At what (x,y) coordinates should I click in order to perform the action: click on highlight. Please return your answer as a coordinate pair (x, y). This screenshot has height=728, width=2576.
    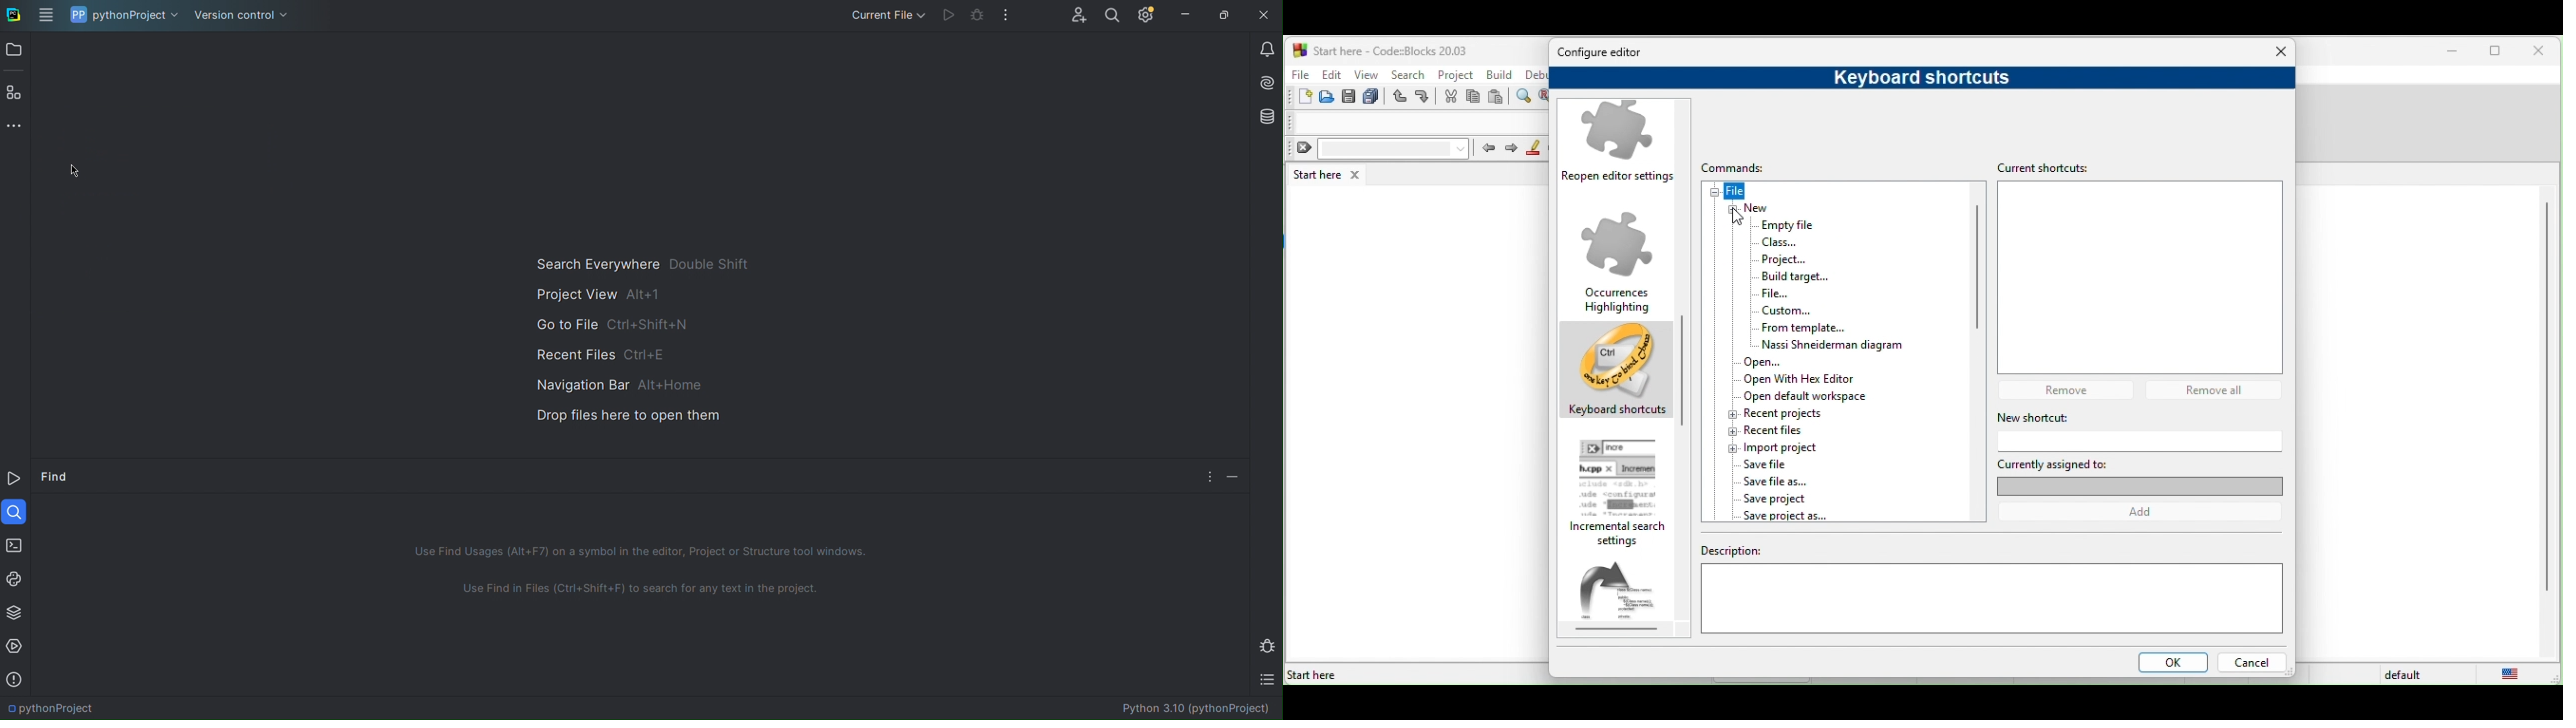
    Looking at the image, I should click on (1534, 148).